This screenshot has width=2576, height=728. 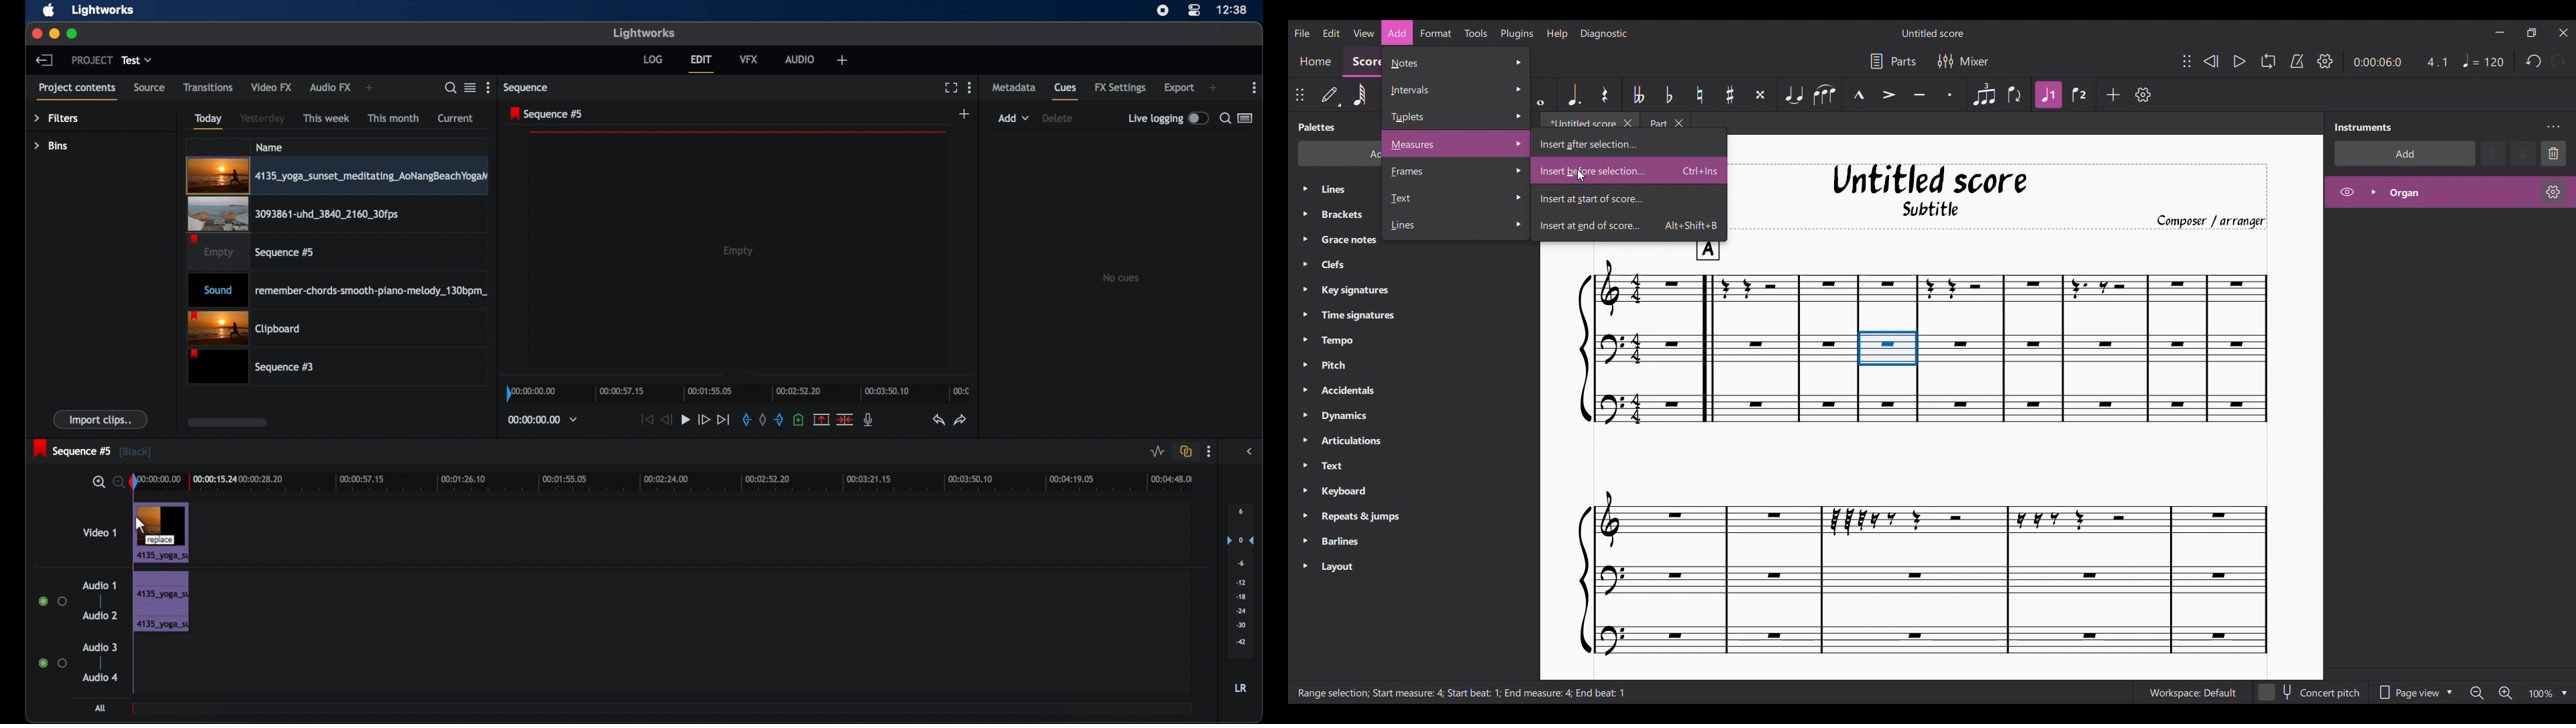 I want to click on View menu, so click(x=1364, y=33).